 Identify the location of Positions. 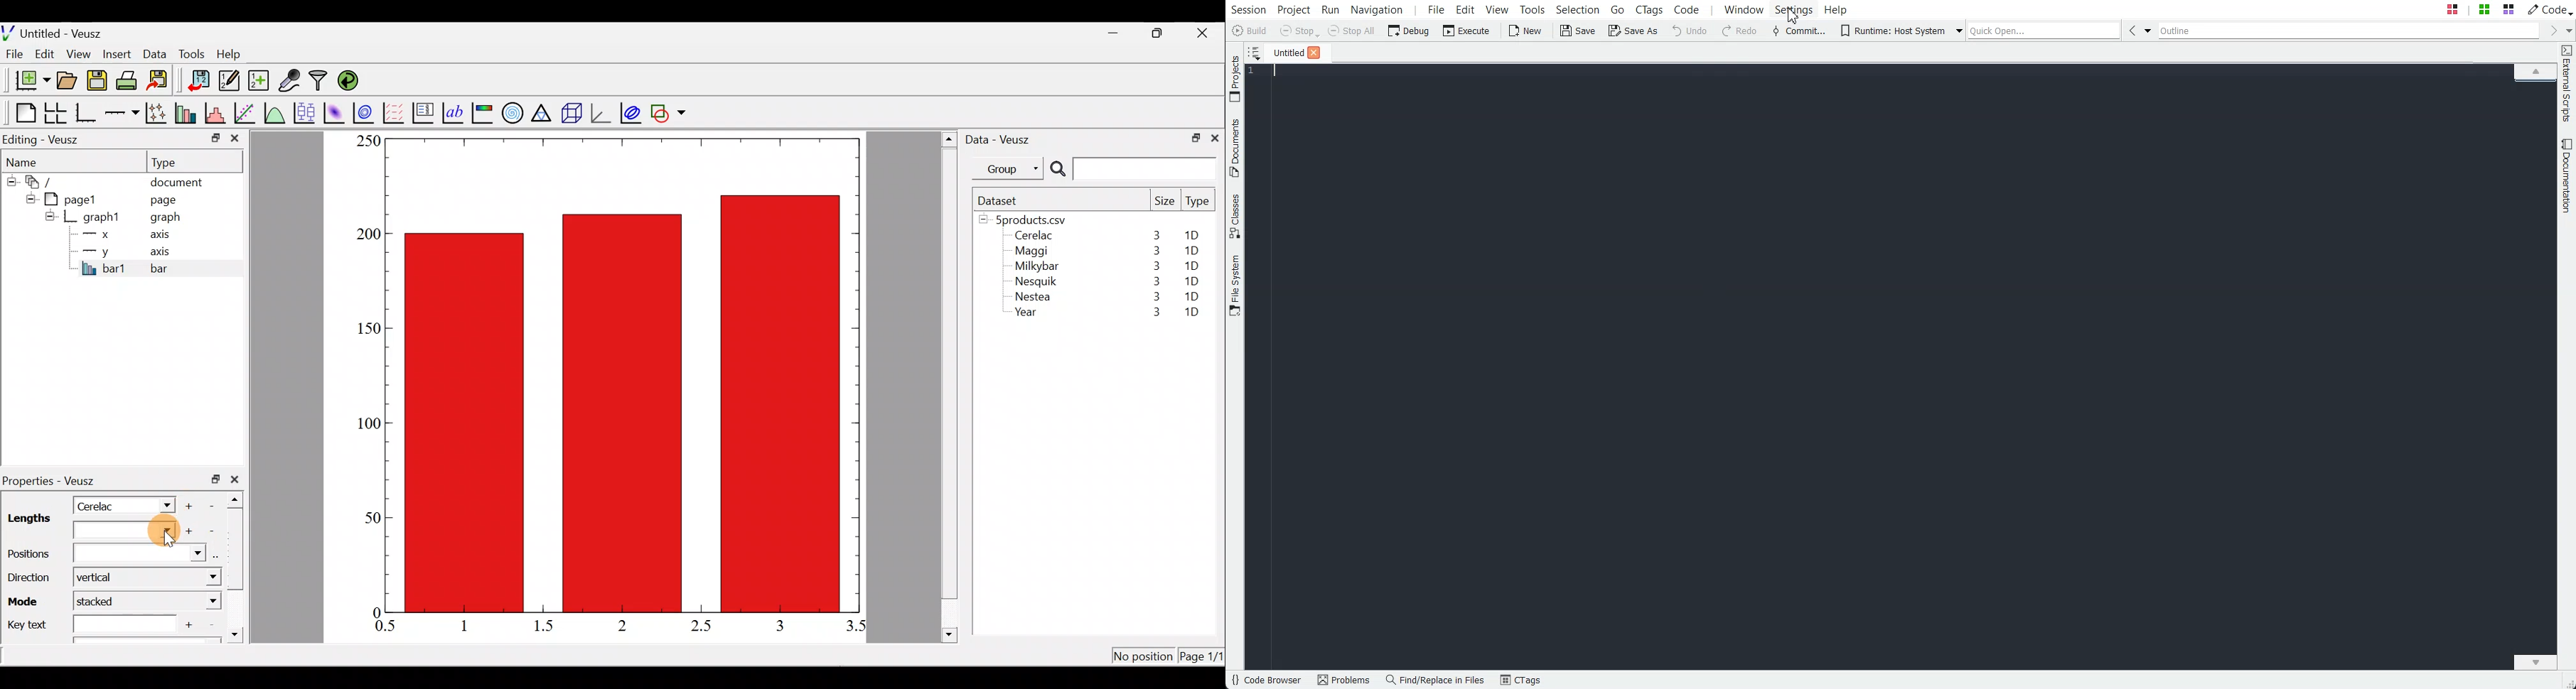
(107, 554).